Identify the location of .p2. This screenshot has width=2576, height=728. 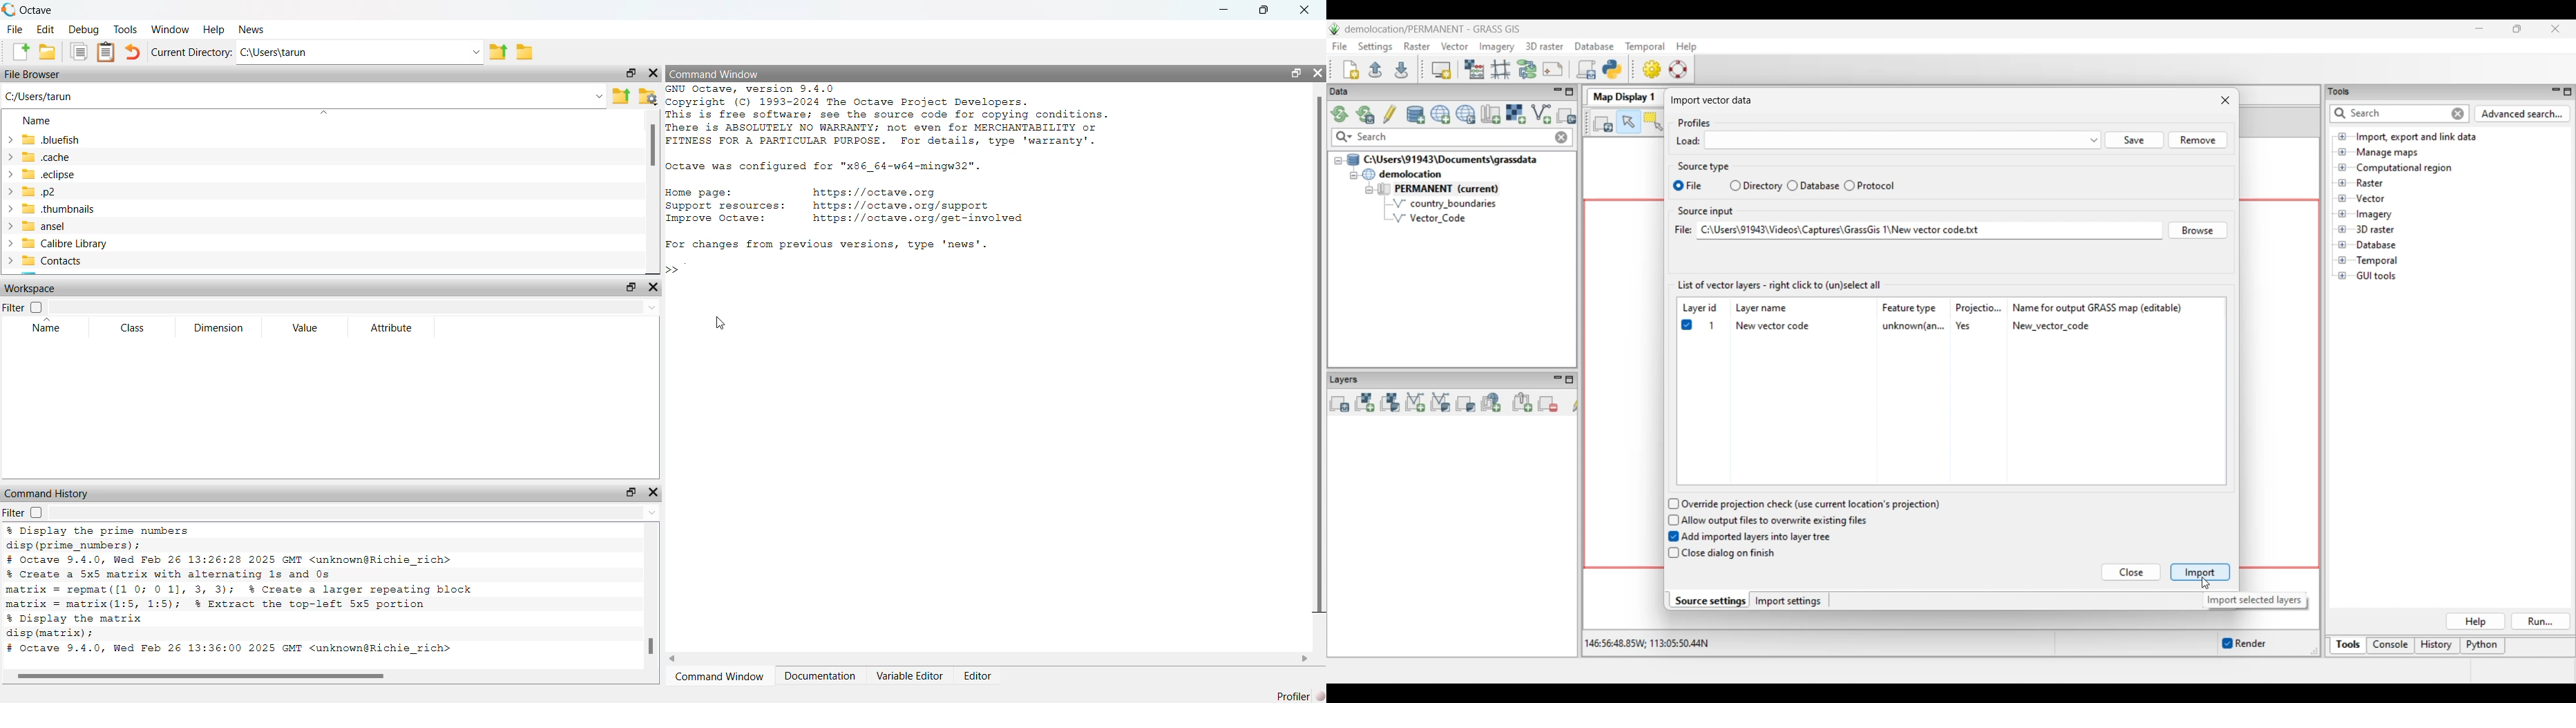
(62, 192).